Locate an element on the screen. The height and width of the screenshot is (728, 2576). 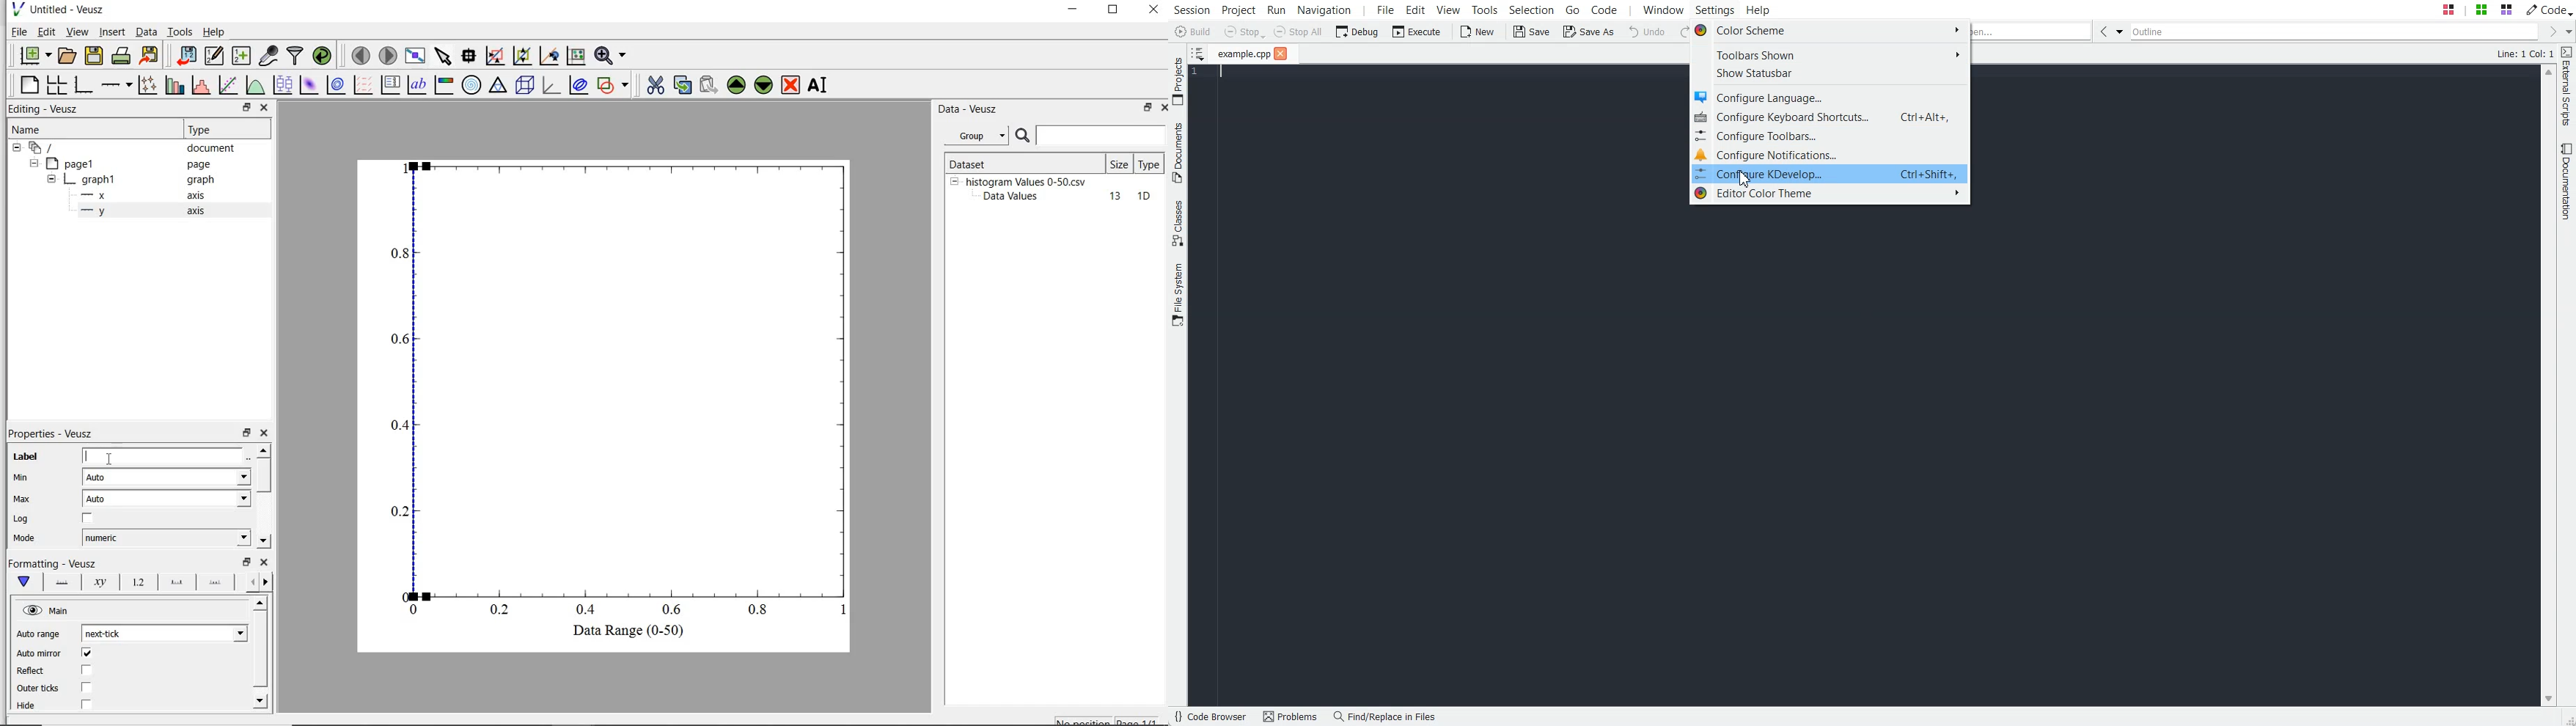
3d graph is located at coordinates (551, 86).